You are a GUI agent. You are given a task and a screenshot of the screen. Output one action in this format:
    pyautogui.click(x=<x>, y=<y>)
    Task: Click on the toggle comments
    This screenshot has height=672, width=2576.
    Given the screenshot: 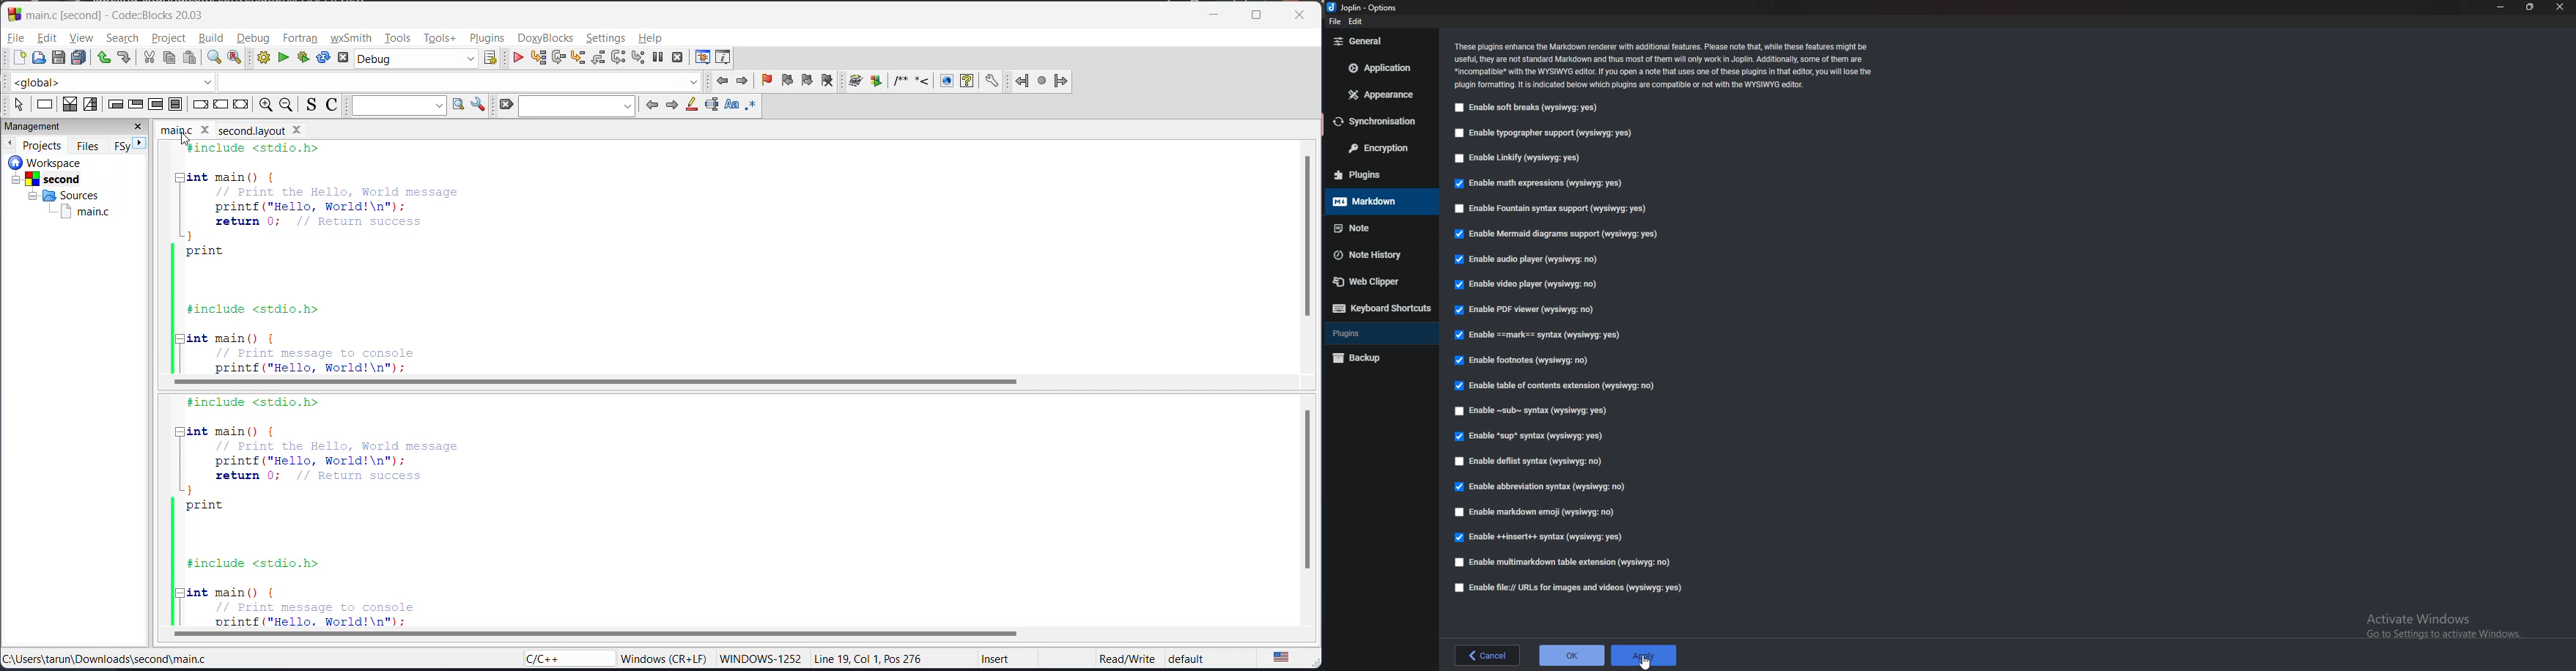 What is the action you would take?
    pyautogui.click(x=333, y=106)
    